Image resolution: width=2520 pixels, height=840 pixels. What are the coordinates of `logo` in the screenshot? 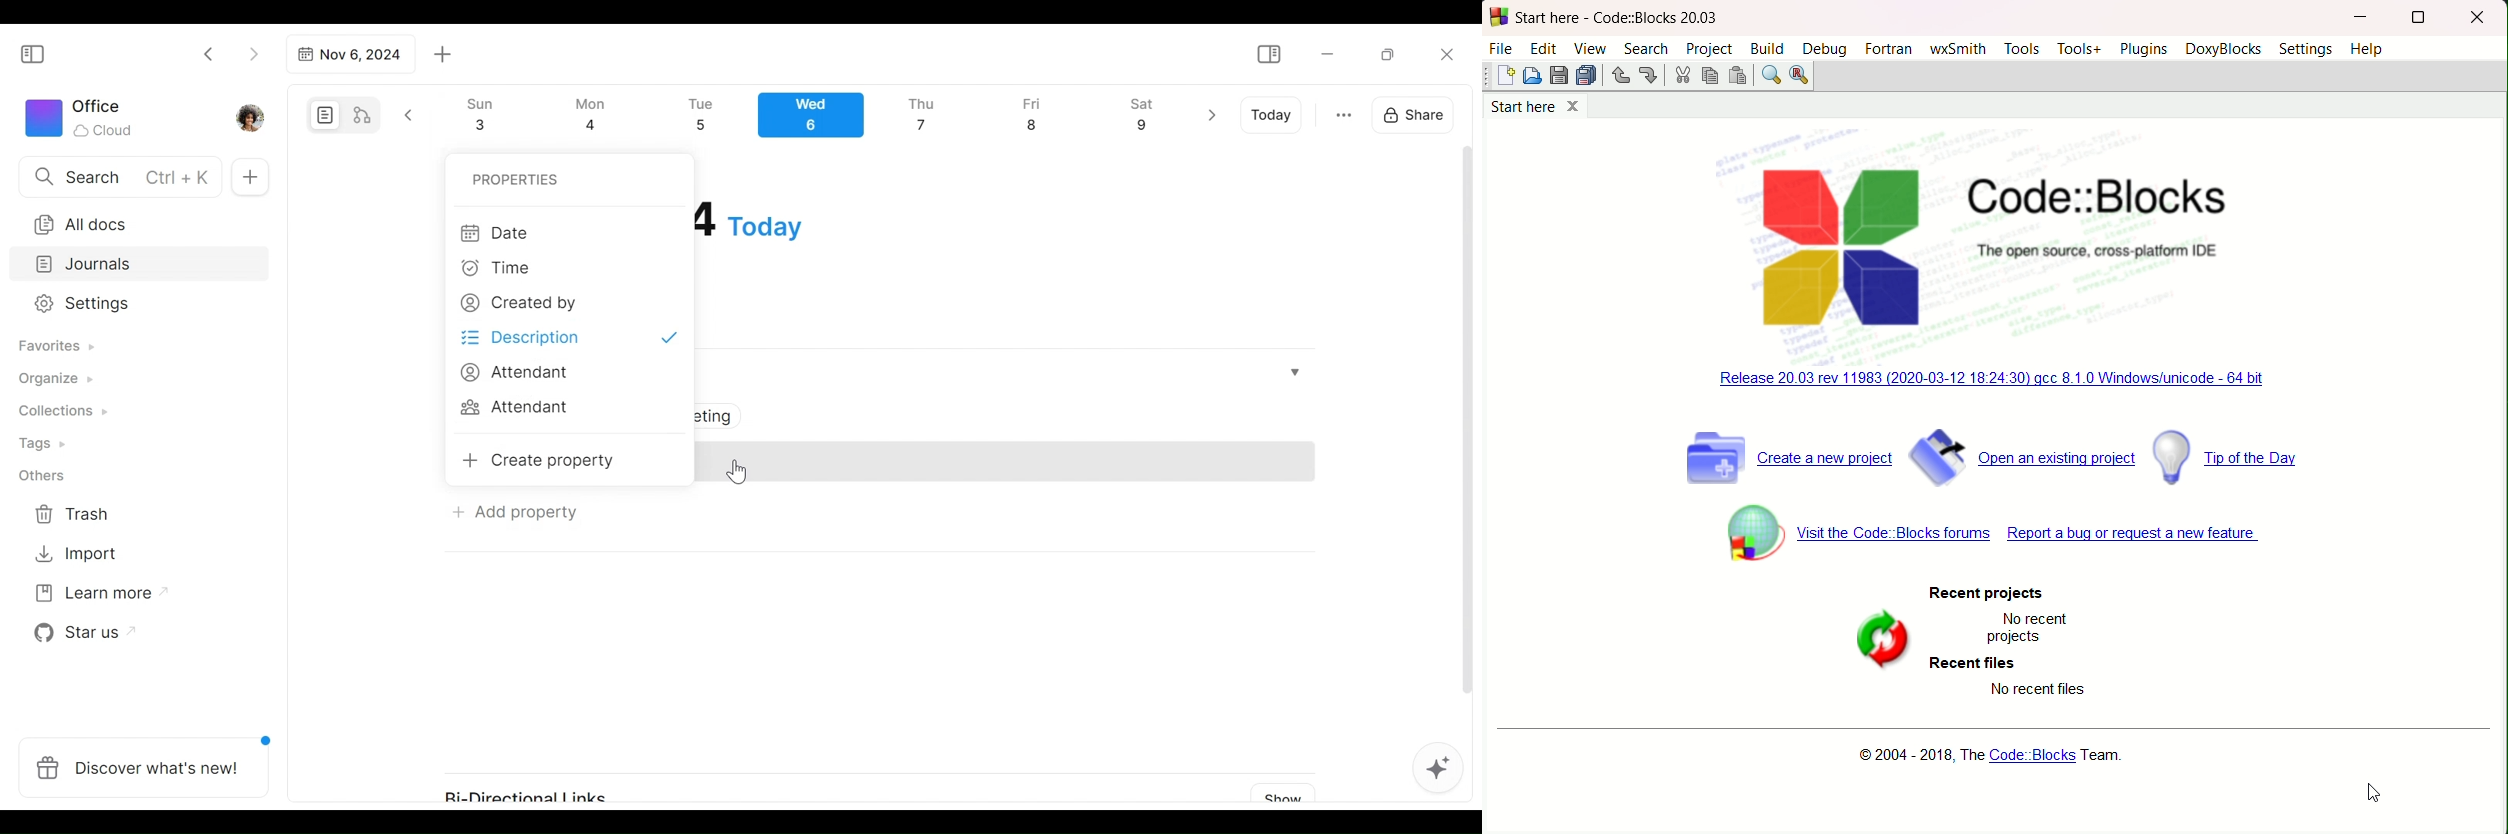 It's located at (1840, 248).